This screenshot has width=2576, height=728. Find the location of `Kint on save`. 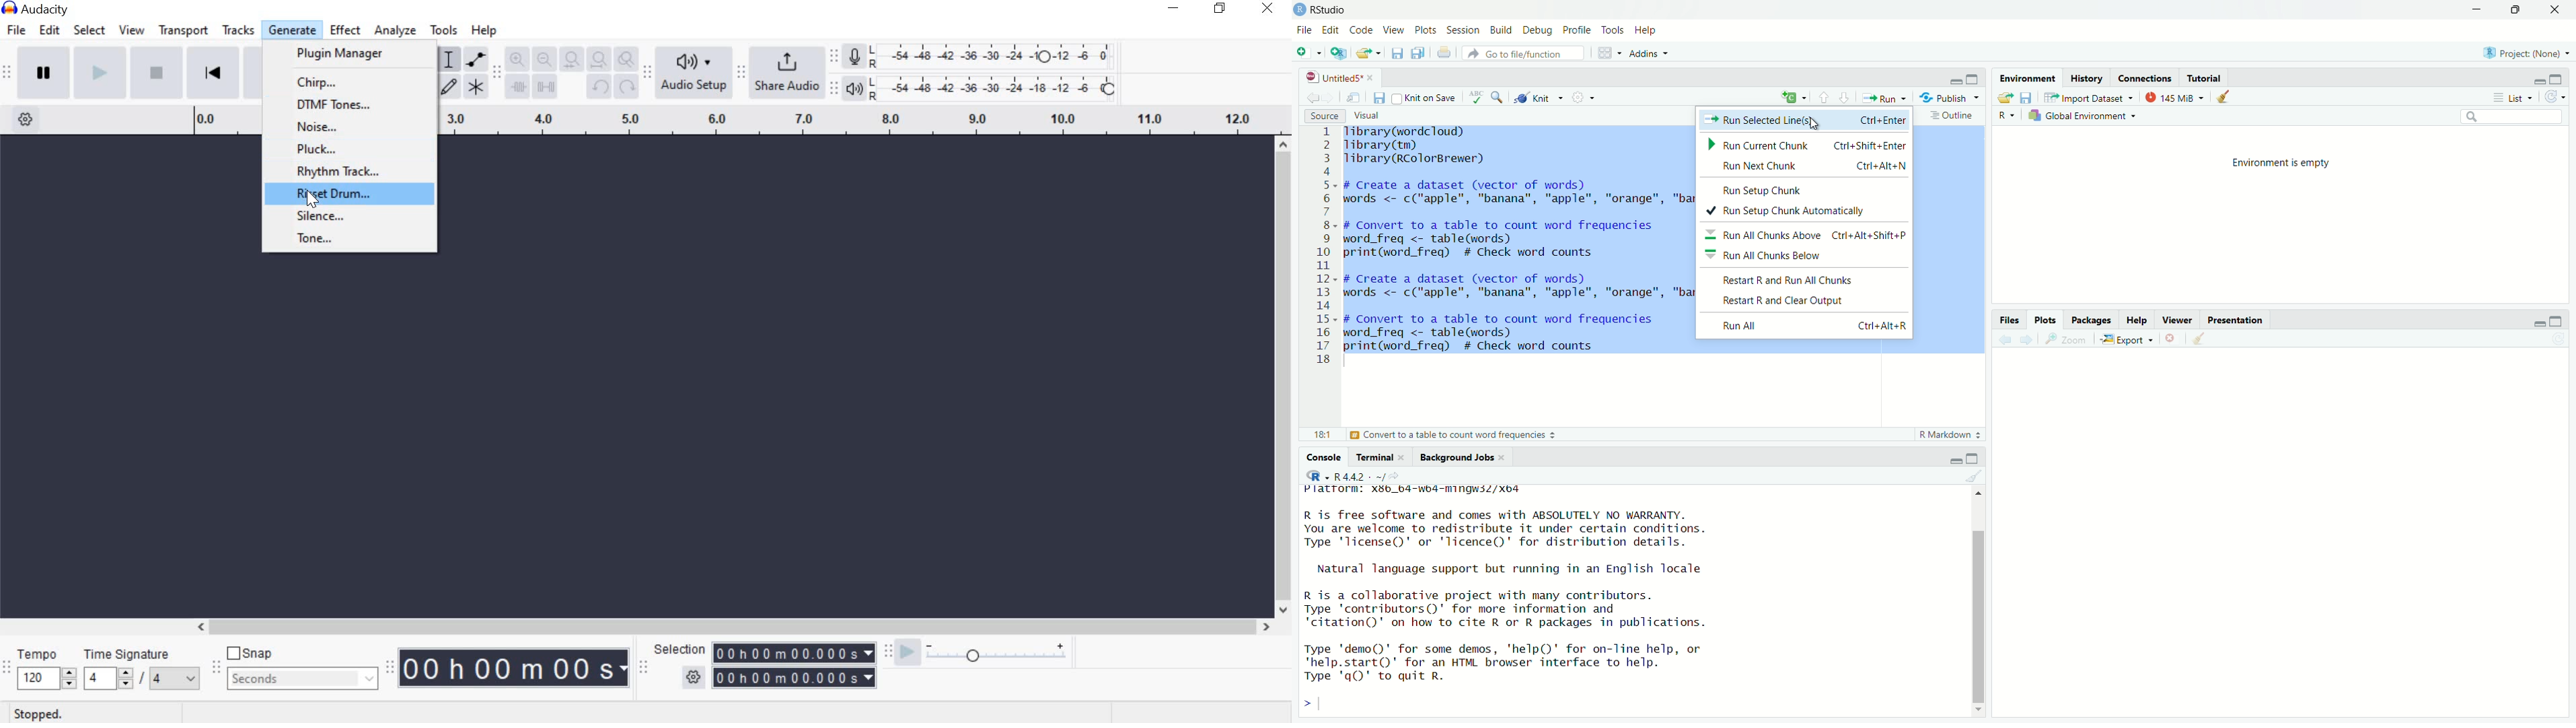

Kint on save is located at coordinates (1423, 98).